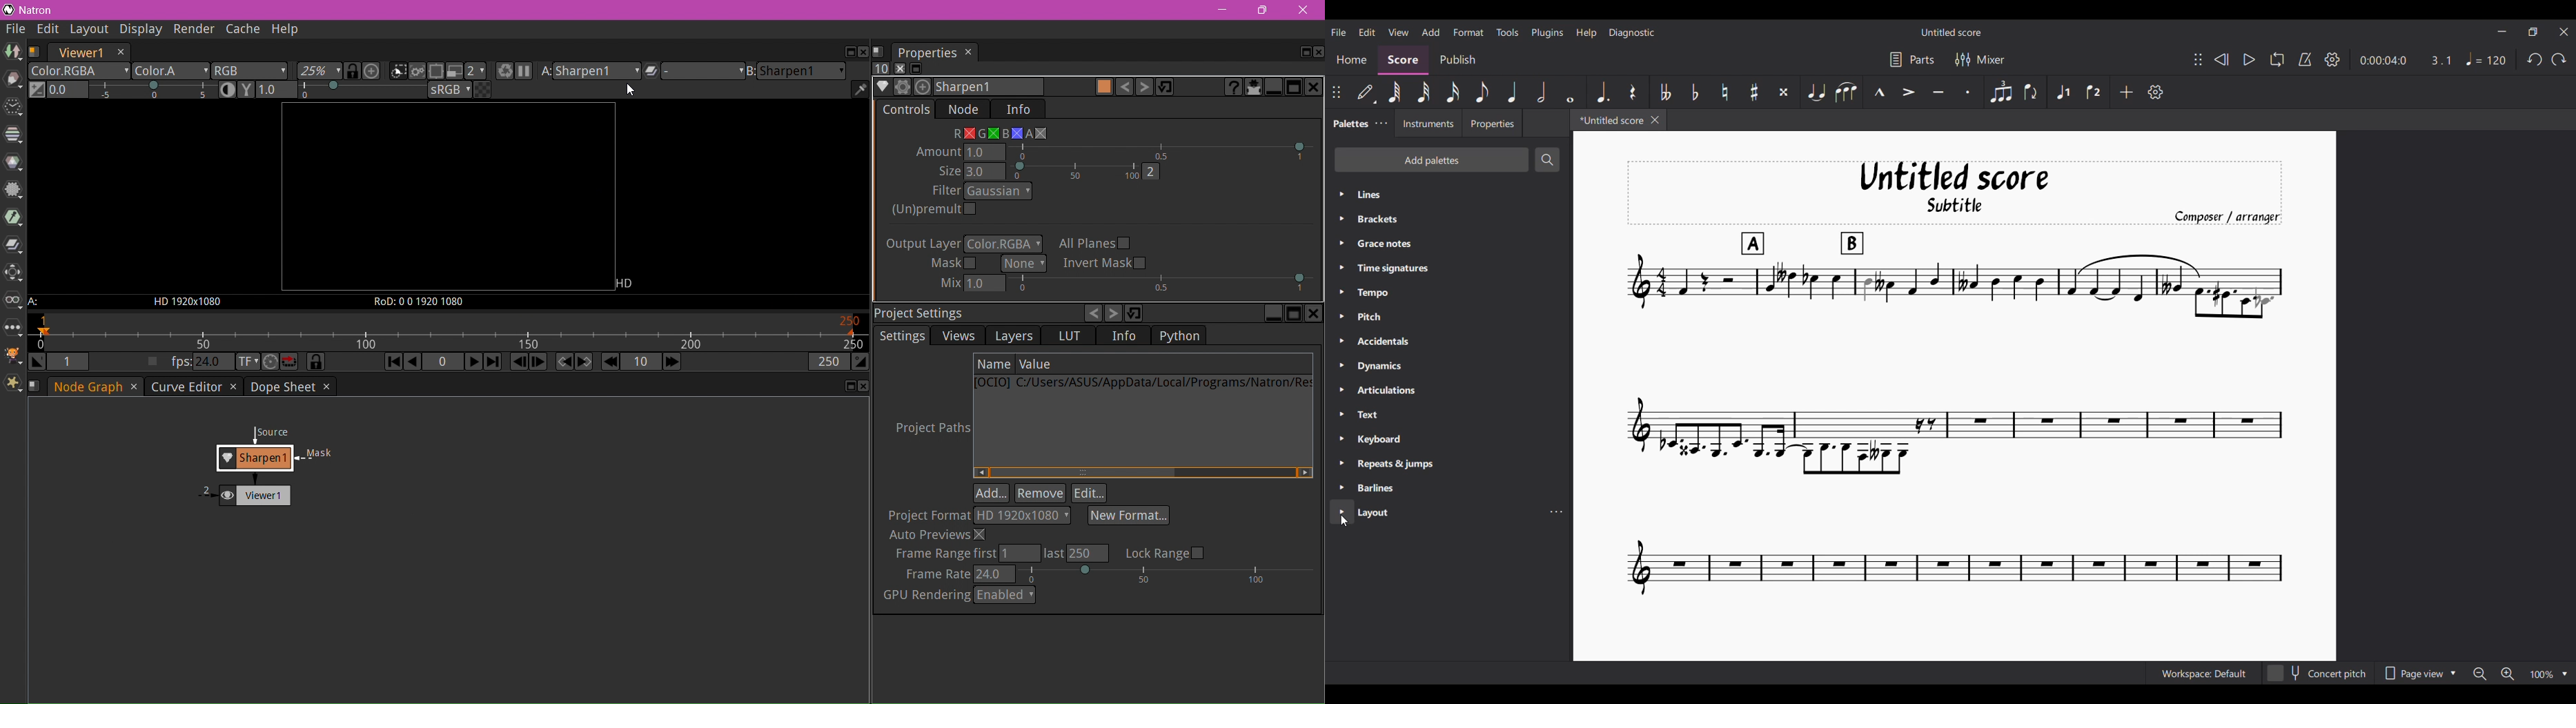  I want to click on Tuplet, so click(2002, 92).